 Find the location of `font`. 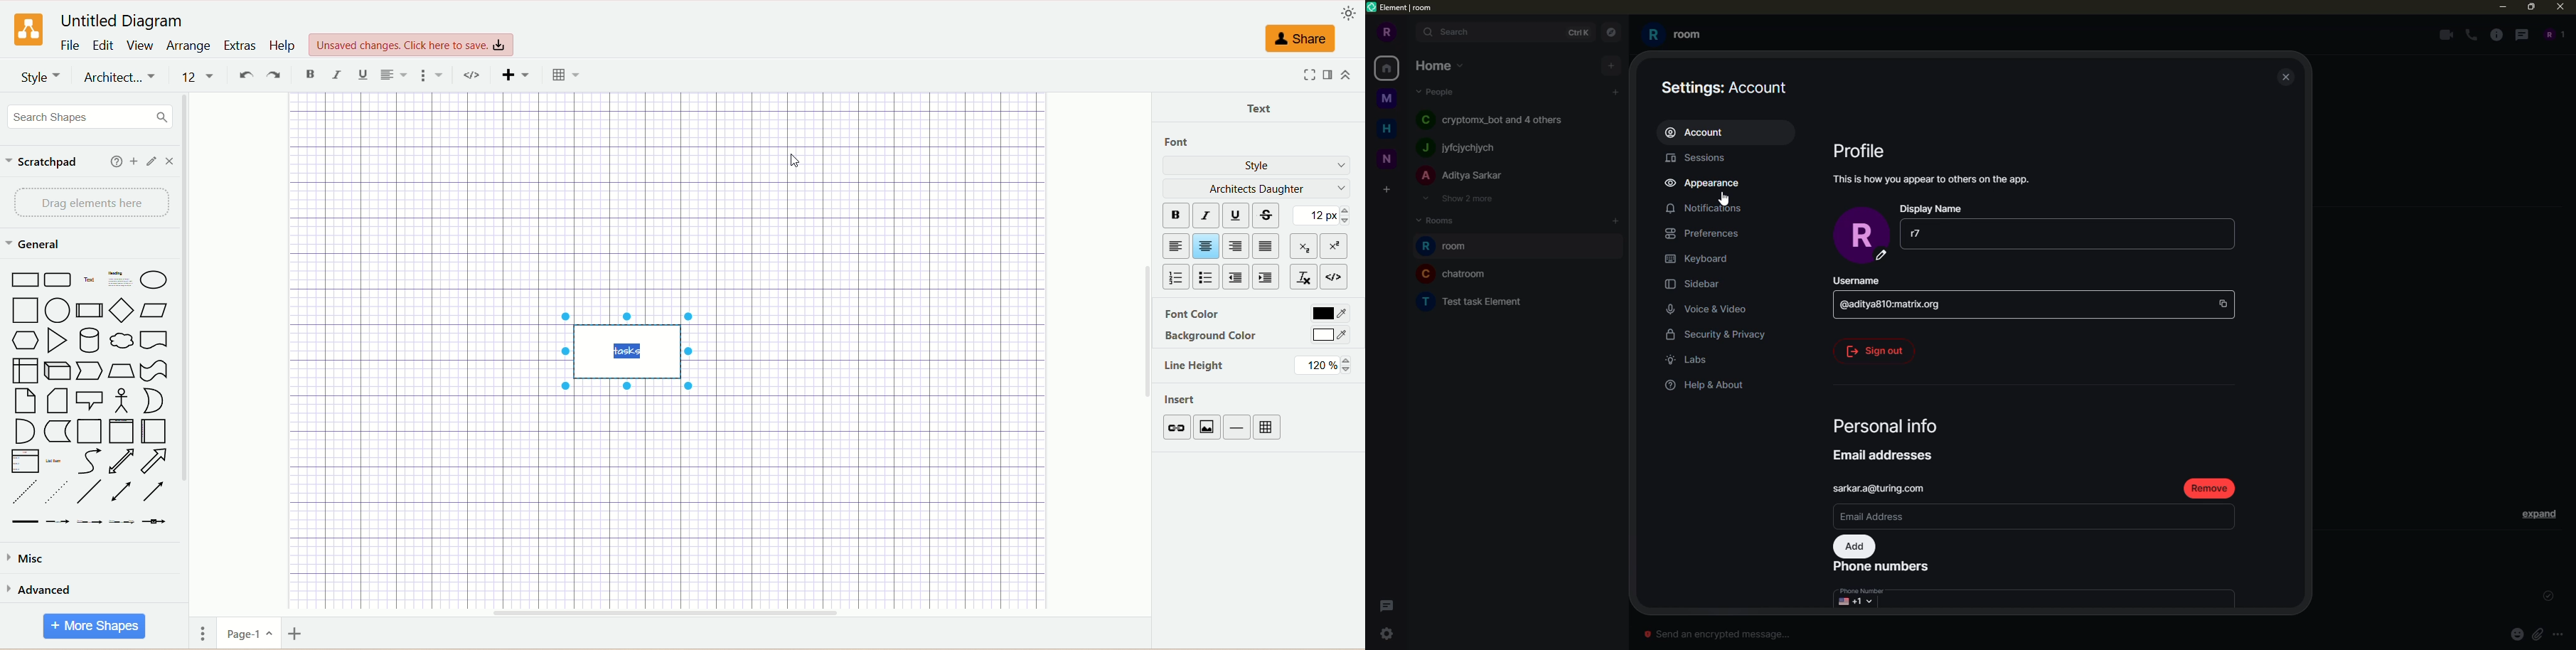

font is located at coordinates (1185, 142).